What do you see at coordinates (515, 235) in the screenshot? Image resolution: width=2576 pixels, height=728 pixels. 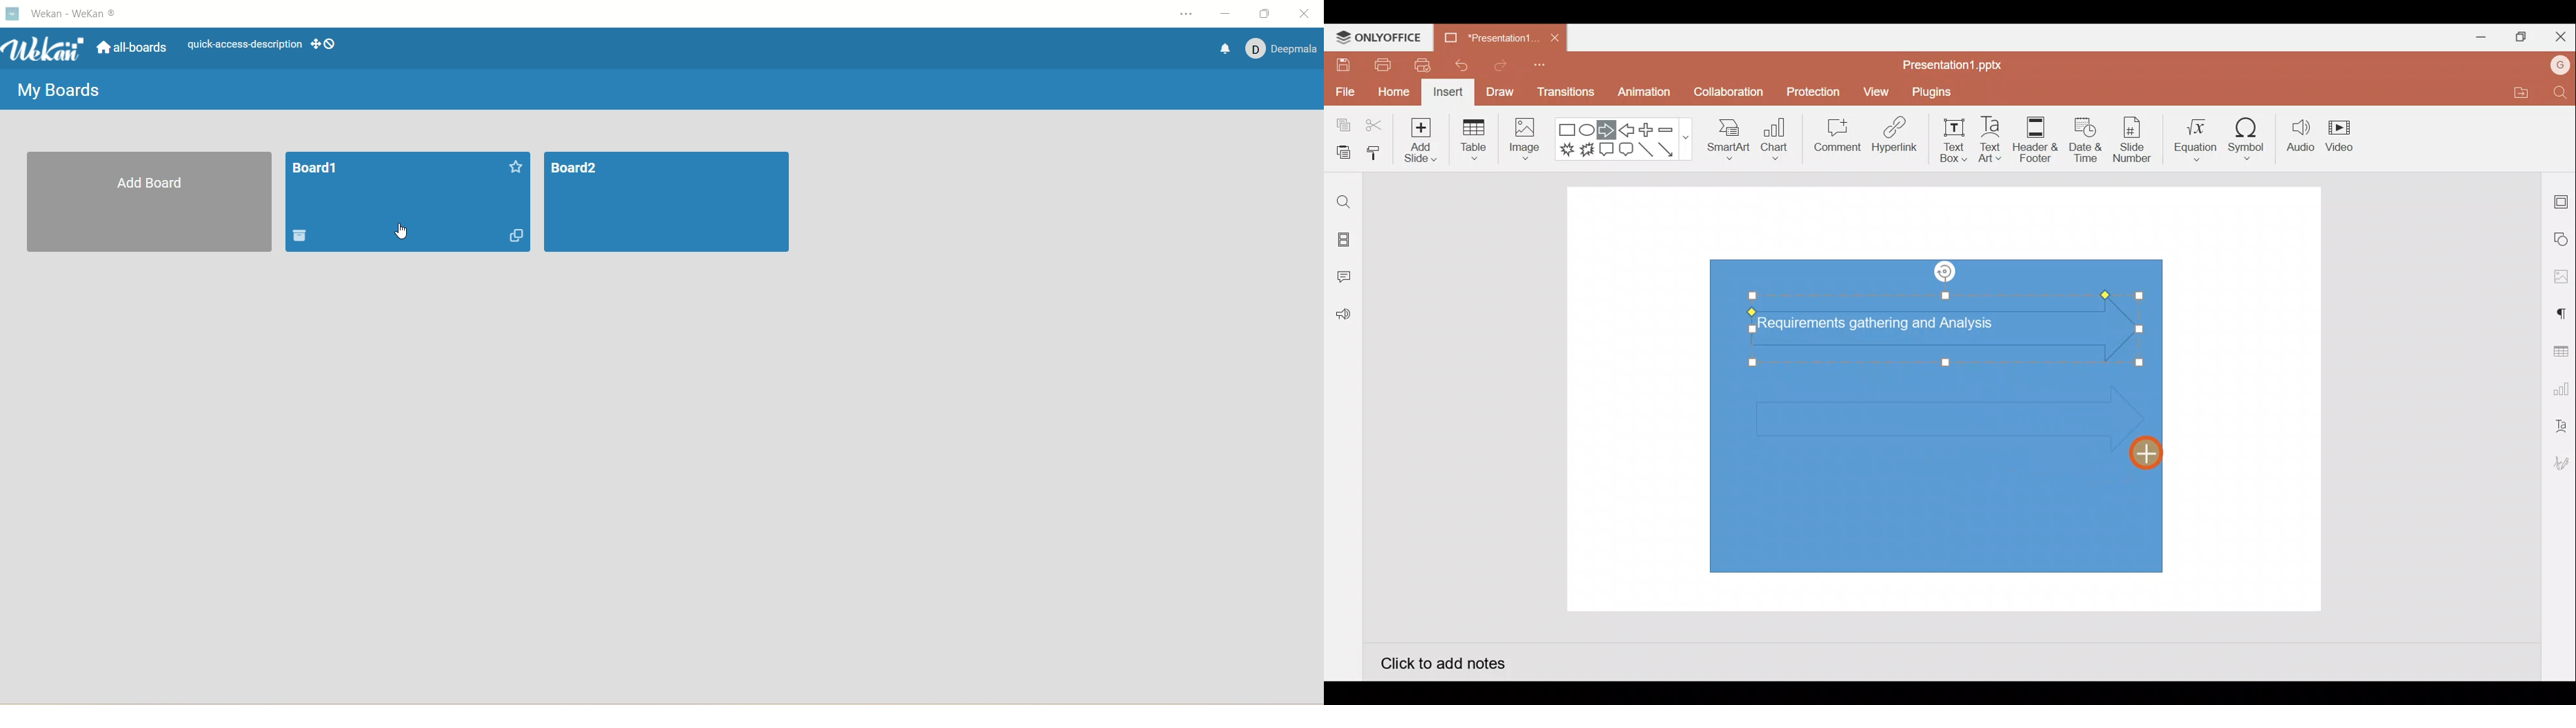 I see `duplicate` at bounding box center [515, 235].